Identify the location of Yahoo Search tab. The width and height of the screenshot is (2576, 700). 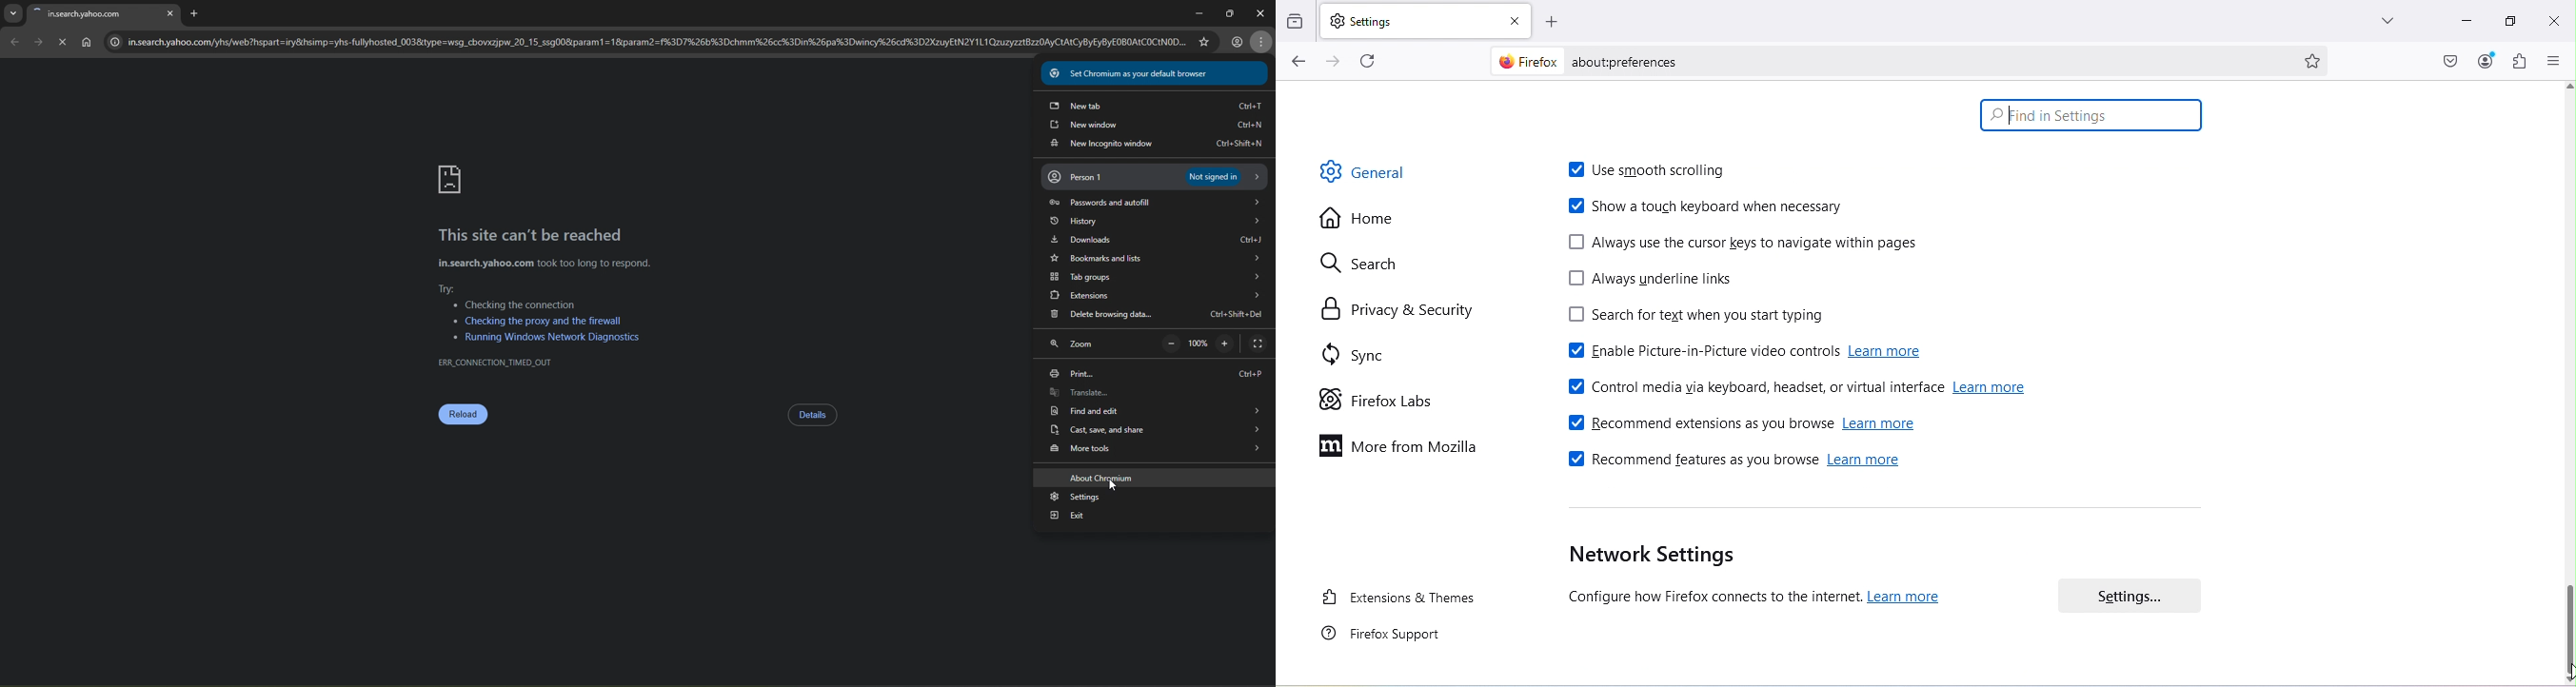
(92, 14).